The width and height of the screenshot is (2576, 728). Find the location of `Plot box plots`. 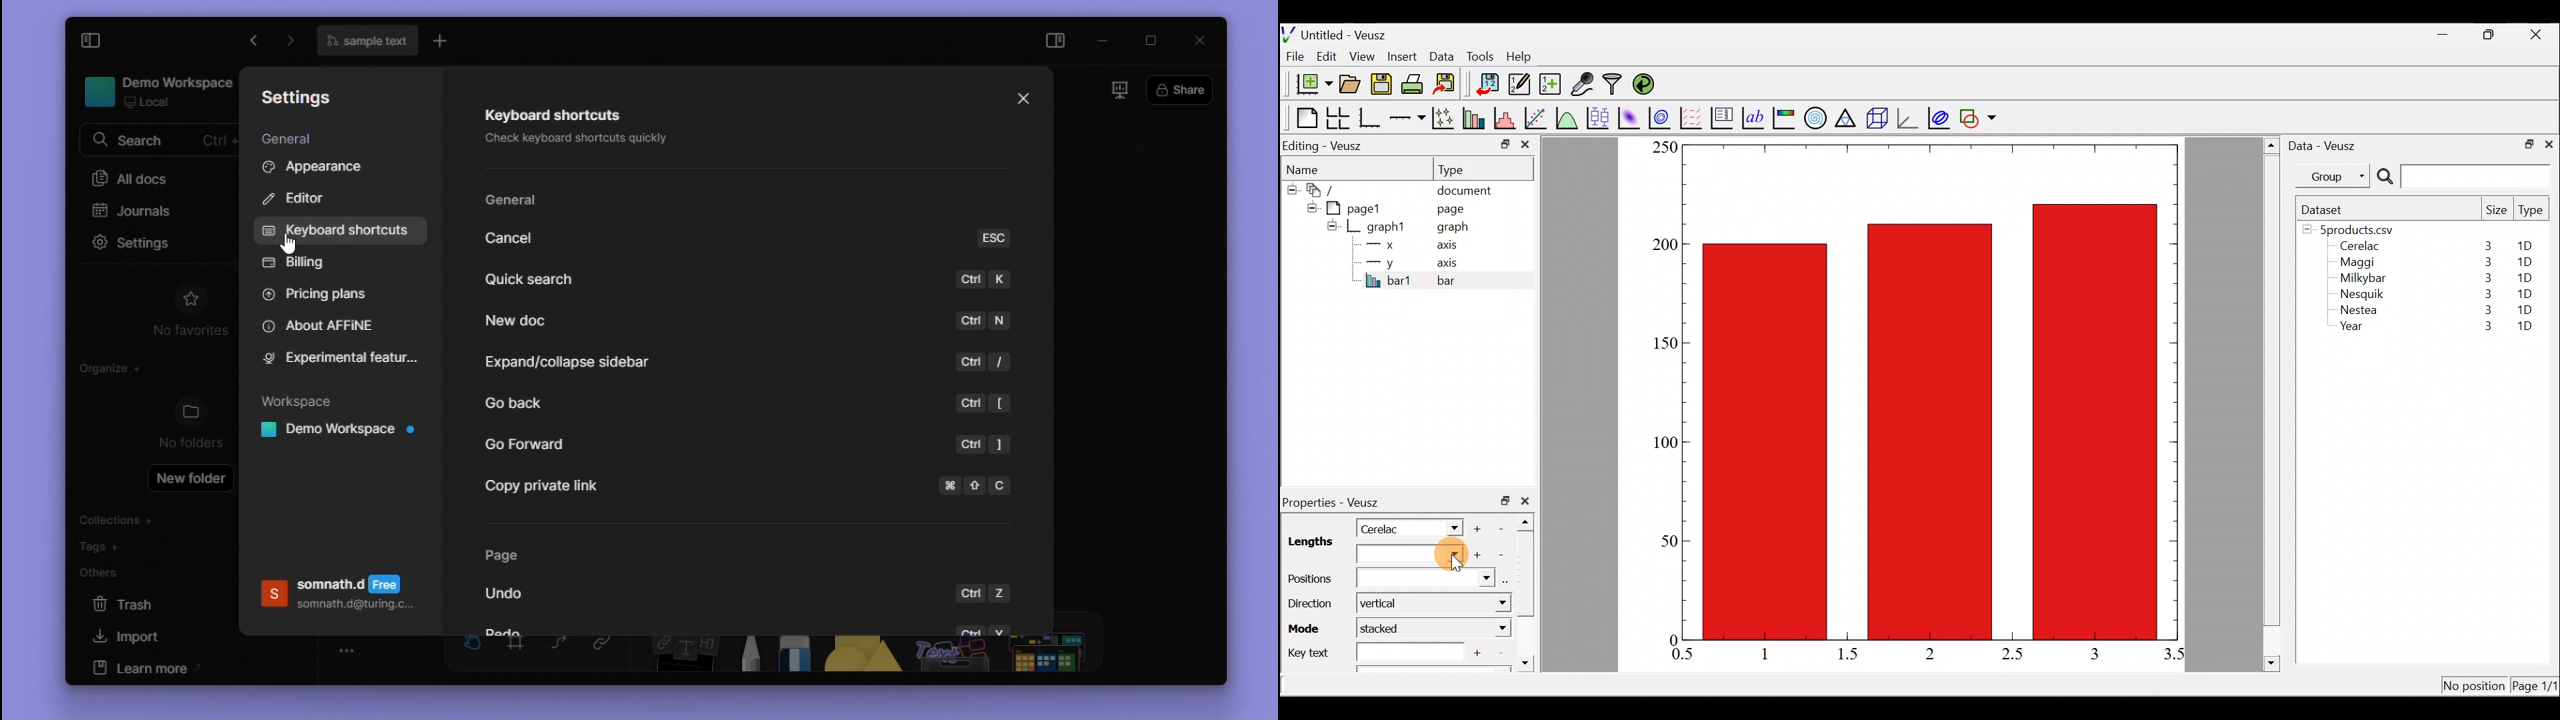

Plot box plots is located at coordinates (1599, 117).